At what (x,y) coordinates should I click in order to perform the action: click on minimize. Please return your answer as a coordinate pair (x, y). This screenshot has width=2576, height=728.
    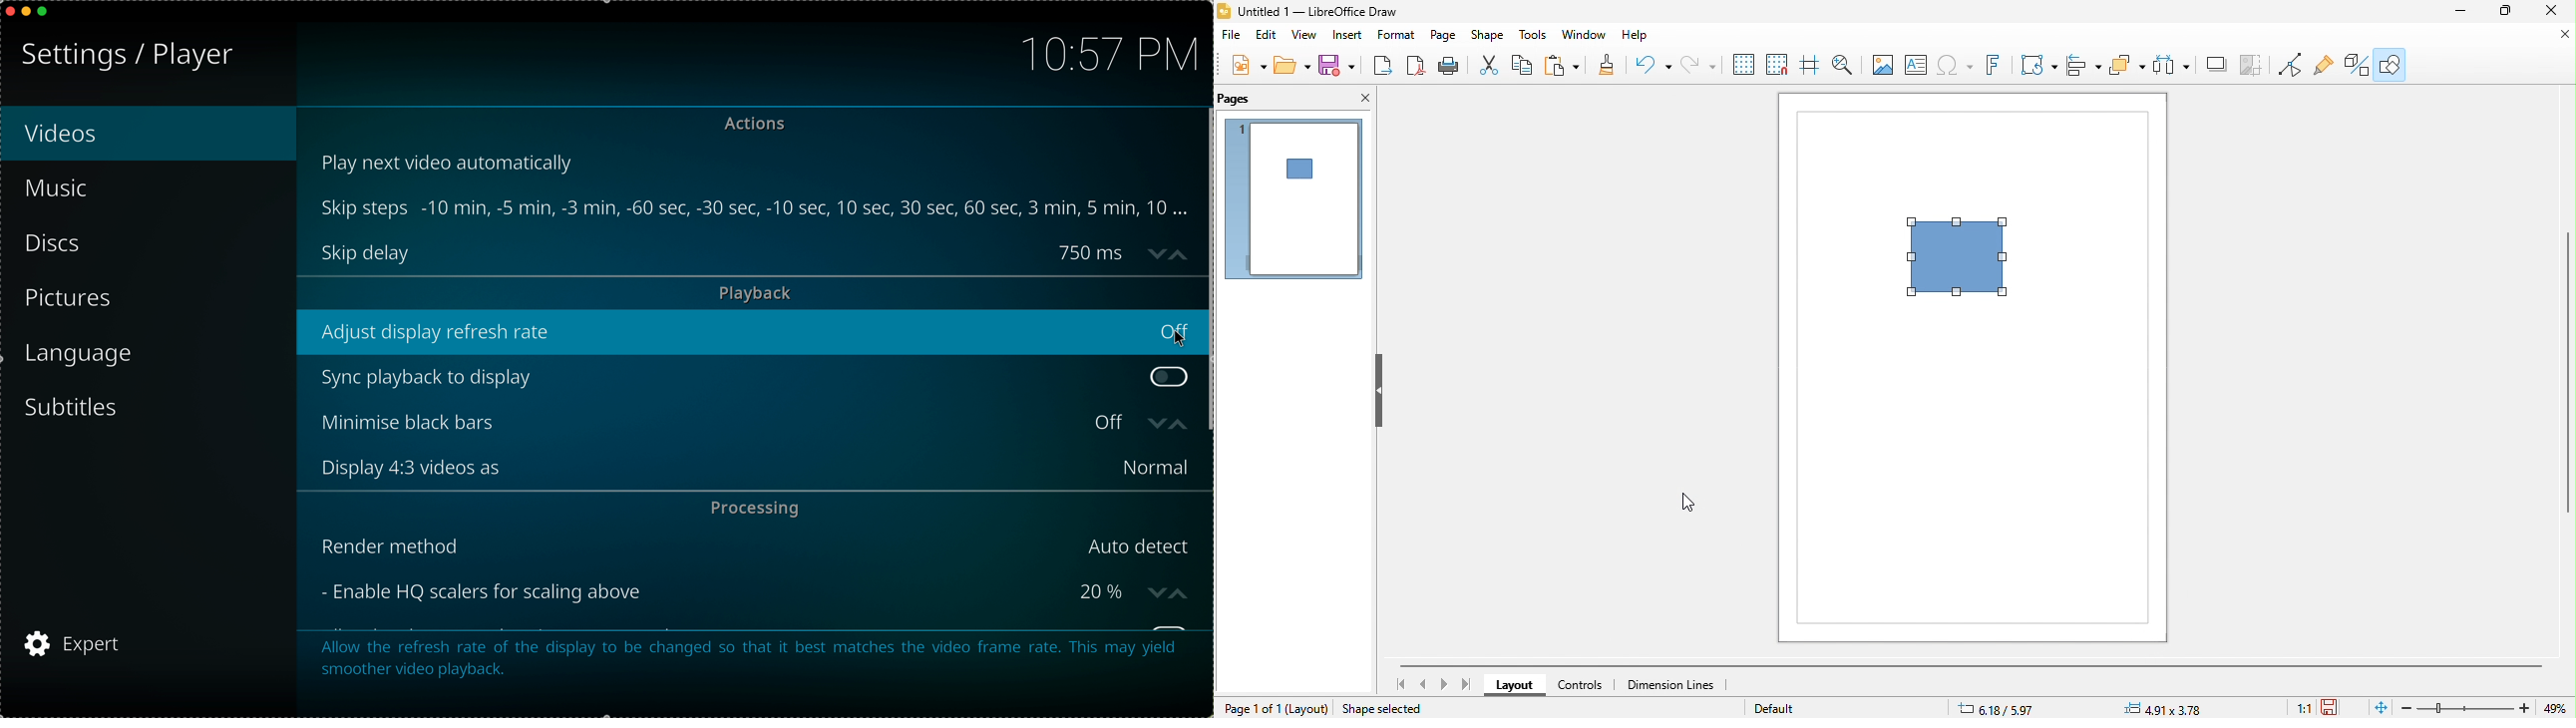
    Looking at the image, I should click on (2462, 11).